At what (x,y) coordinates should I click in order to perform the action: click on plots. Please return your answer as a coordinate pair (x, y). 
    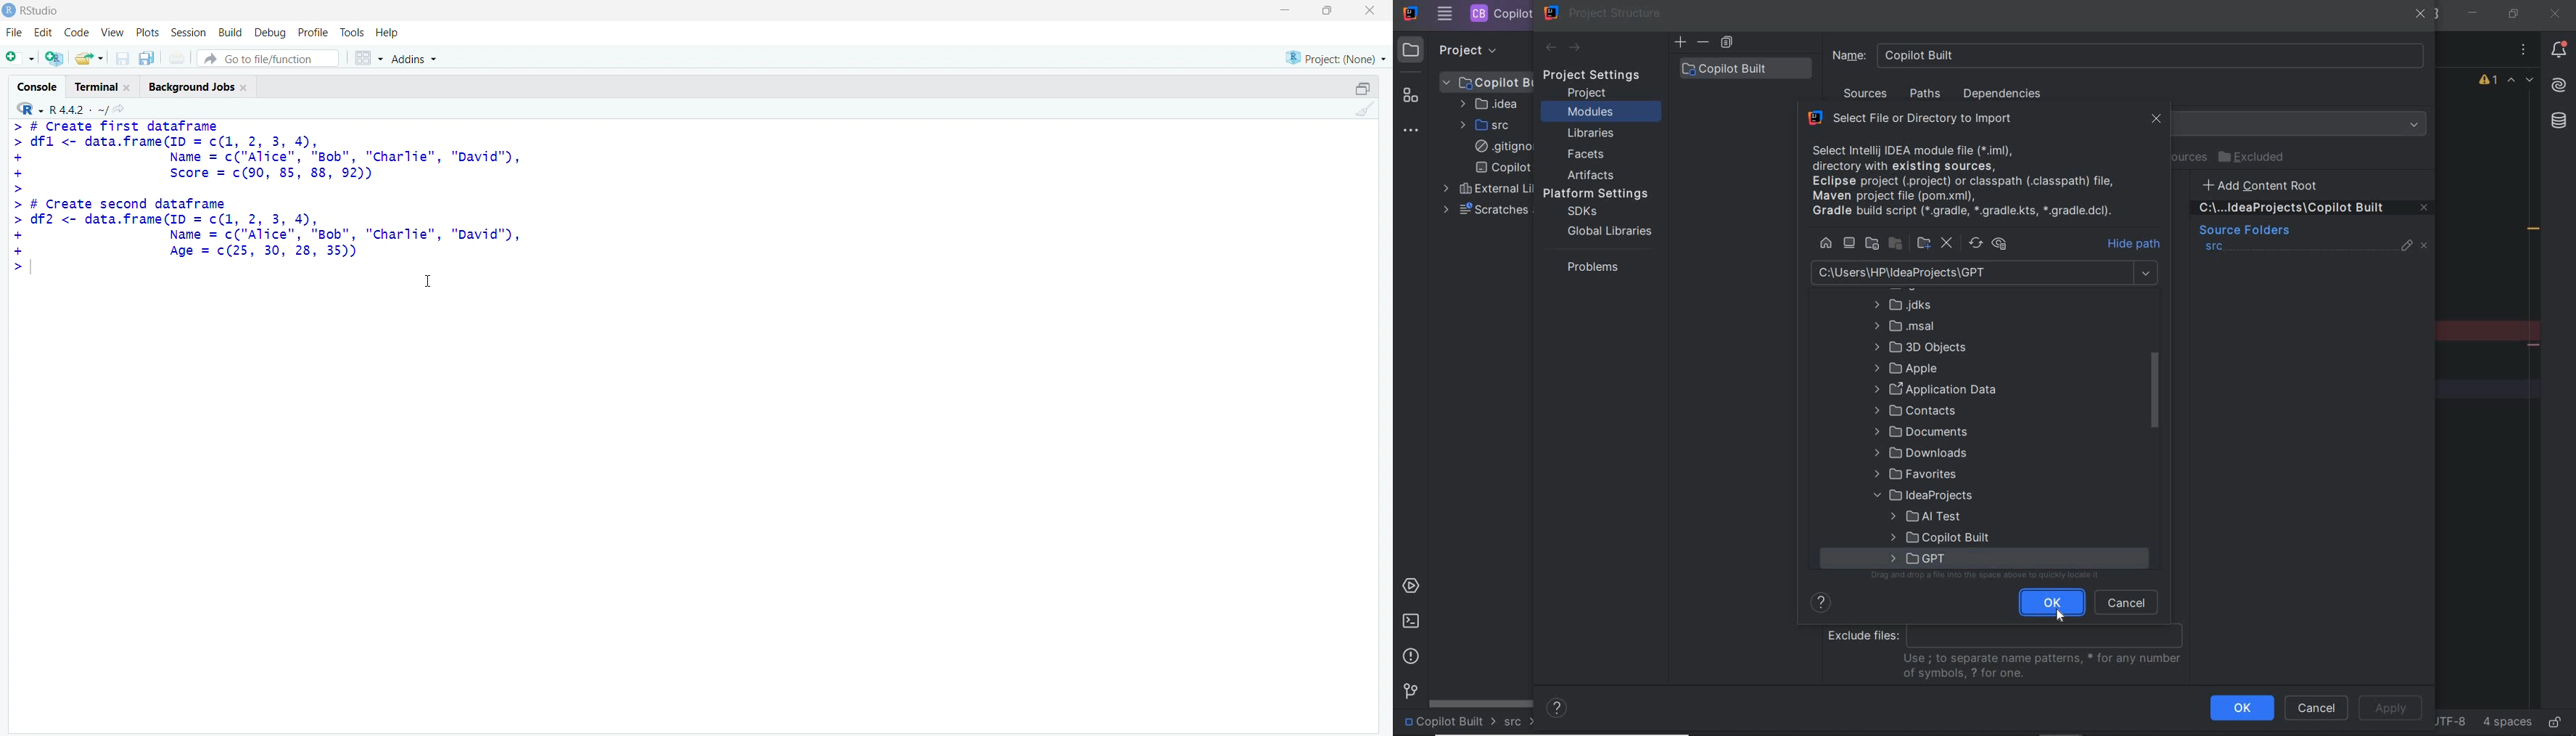
    Looking at the image, I should click on (149, 33).